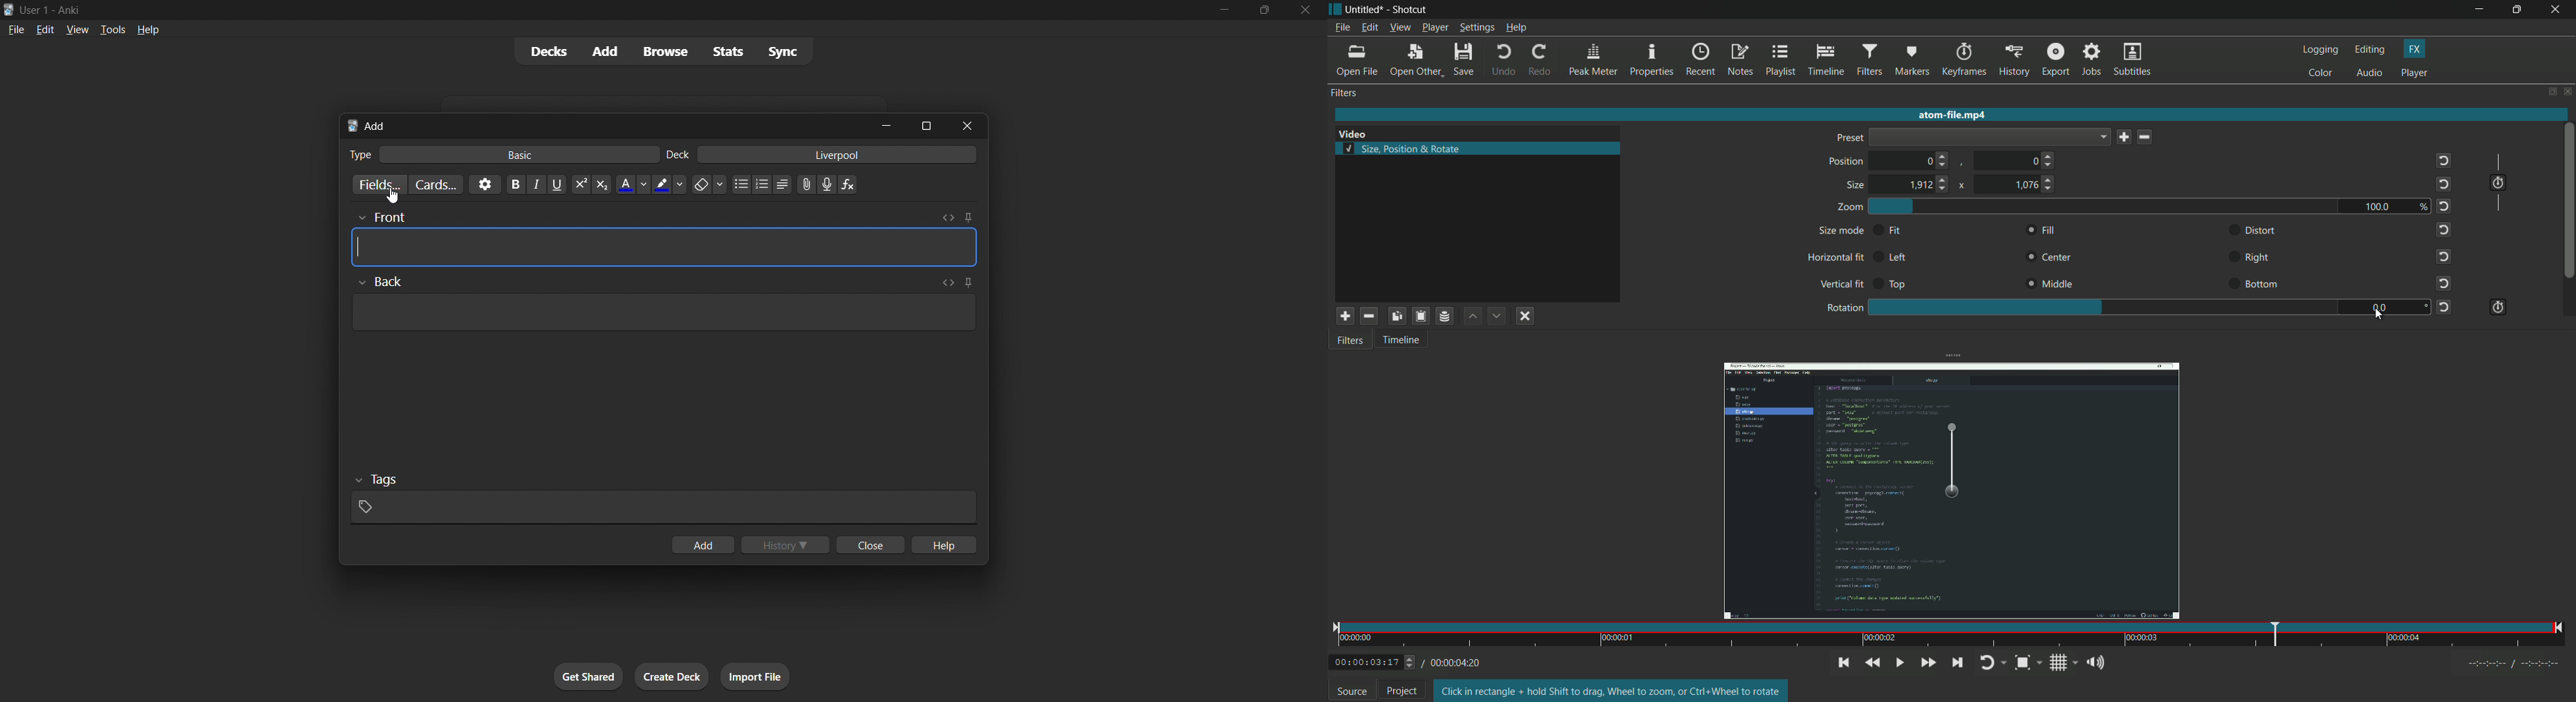 Image resolution: width=2576 pixels, height=728 pixels. Describe the element at coordinates (2416, 48) in the screenshot. I see `fx` at that location.